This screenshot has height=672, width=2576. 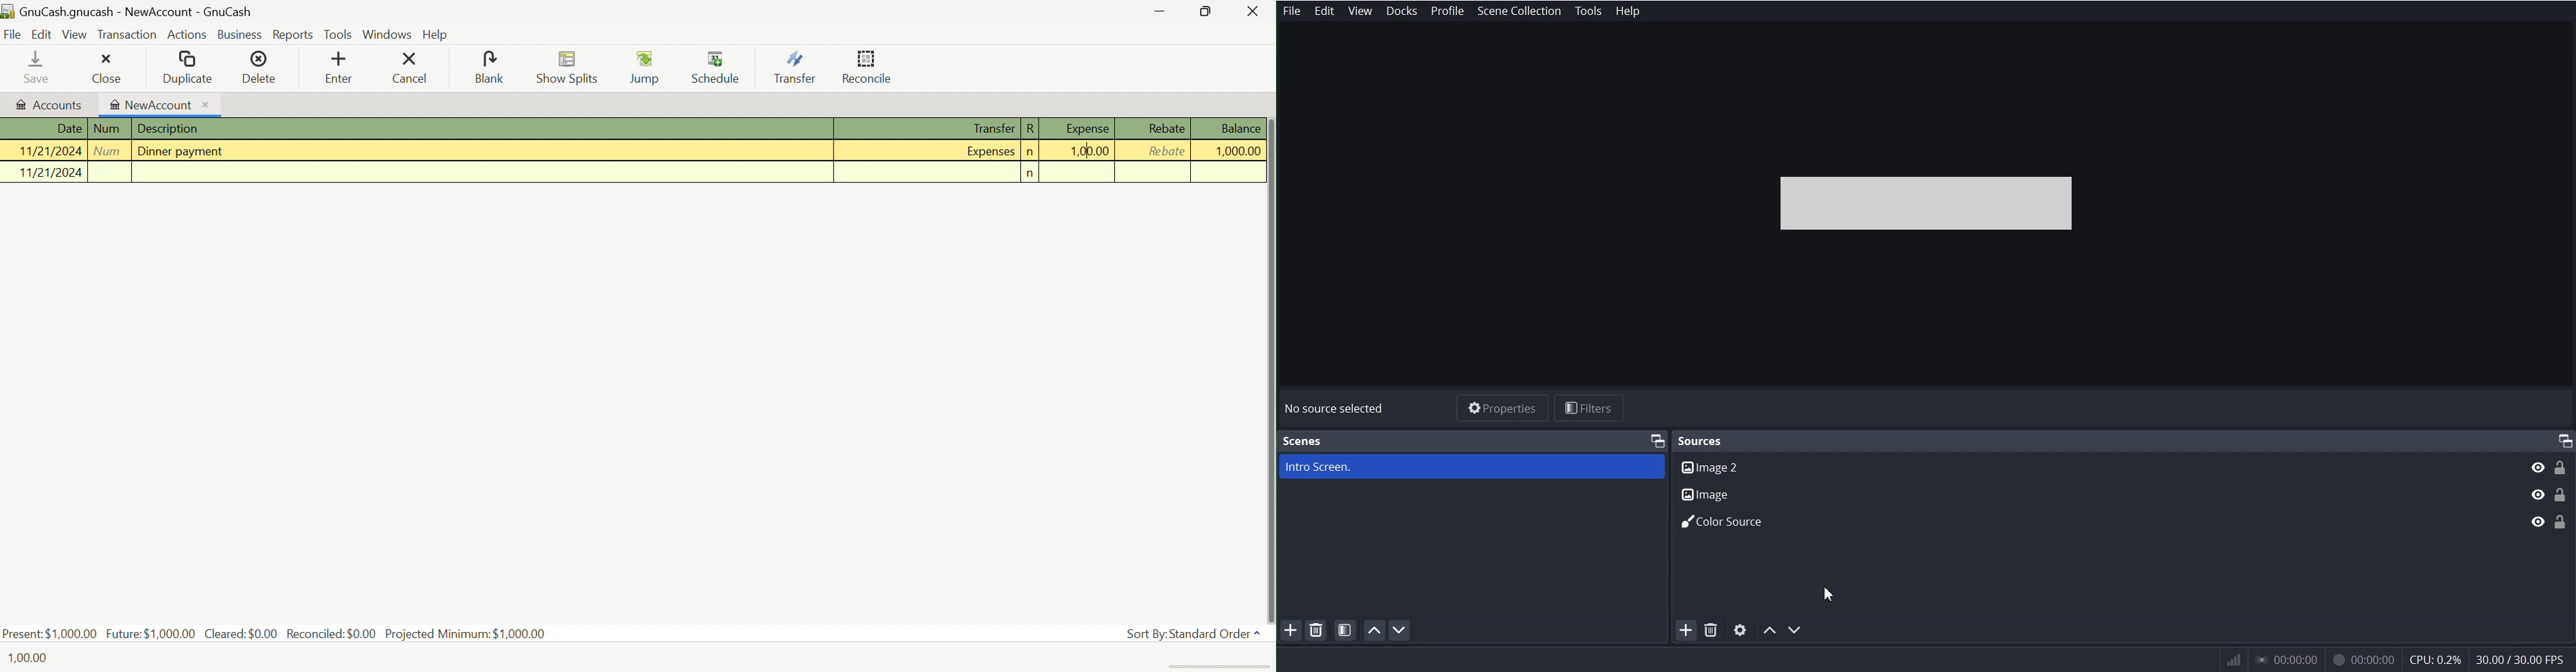 What do you see at coordinates (1346, 629) in the screenshot?
I see `Open scene Filters` at bounding box center [1346, 629].